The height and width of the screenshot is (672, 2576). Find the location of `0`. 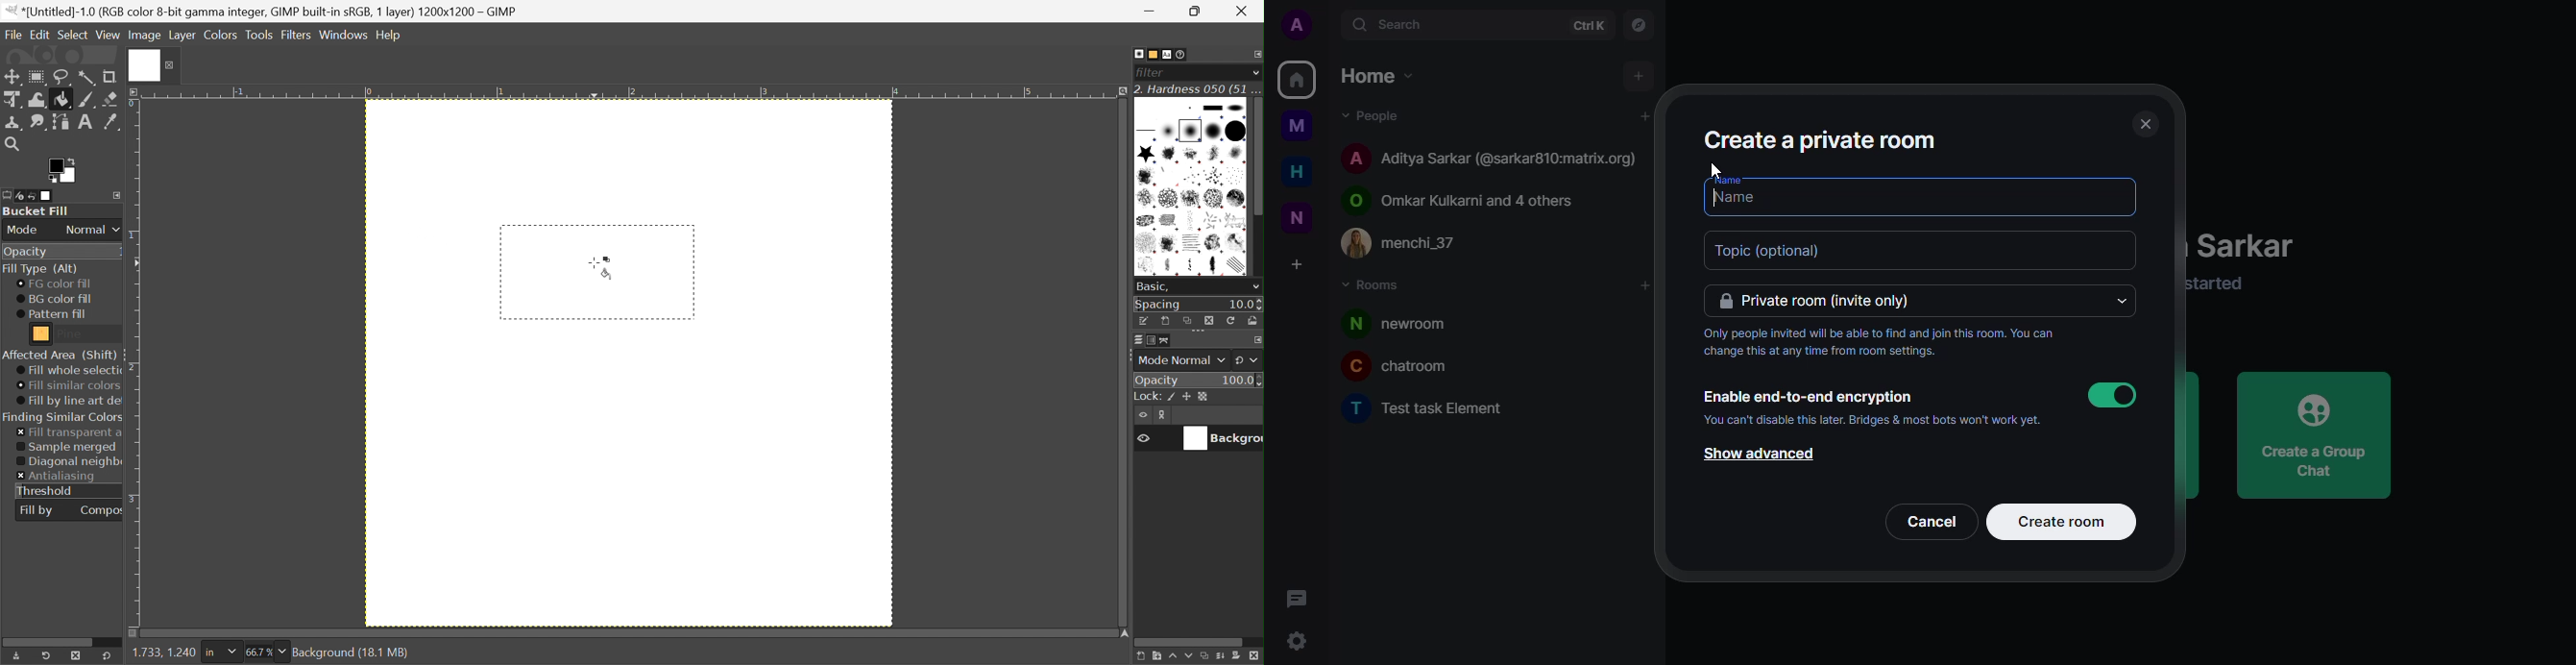

0 is located at coordinates (368, 93).